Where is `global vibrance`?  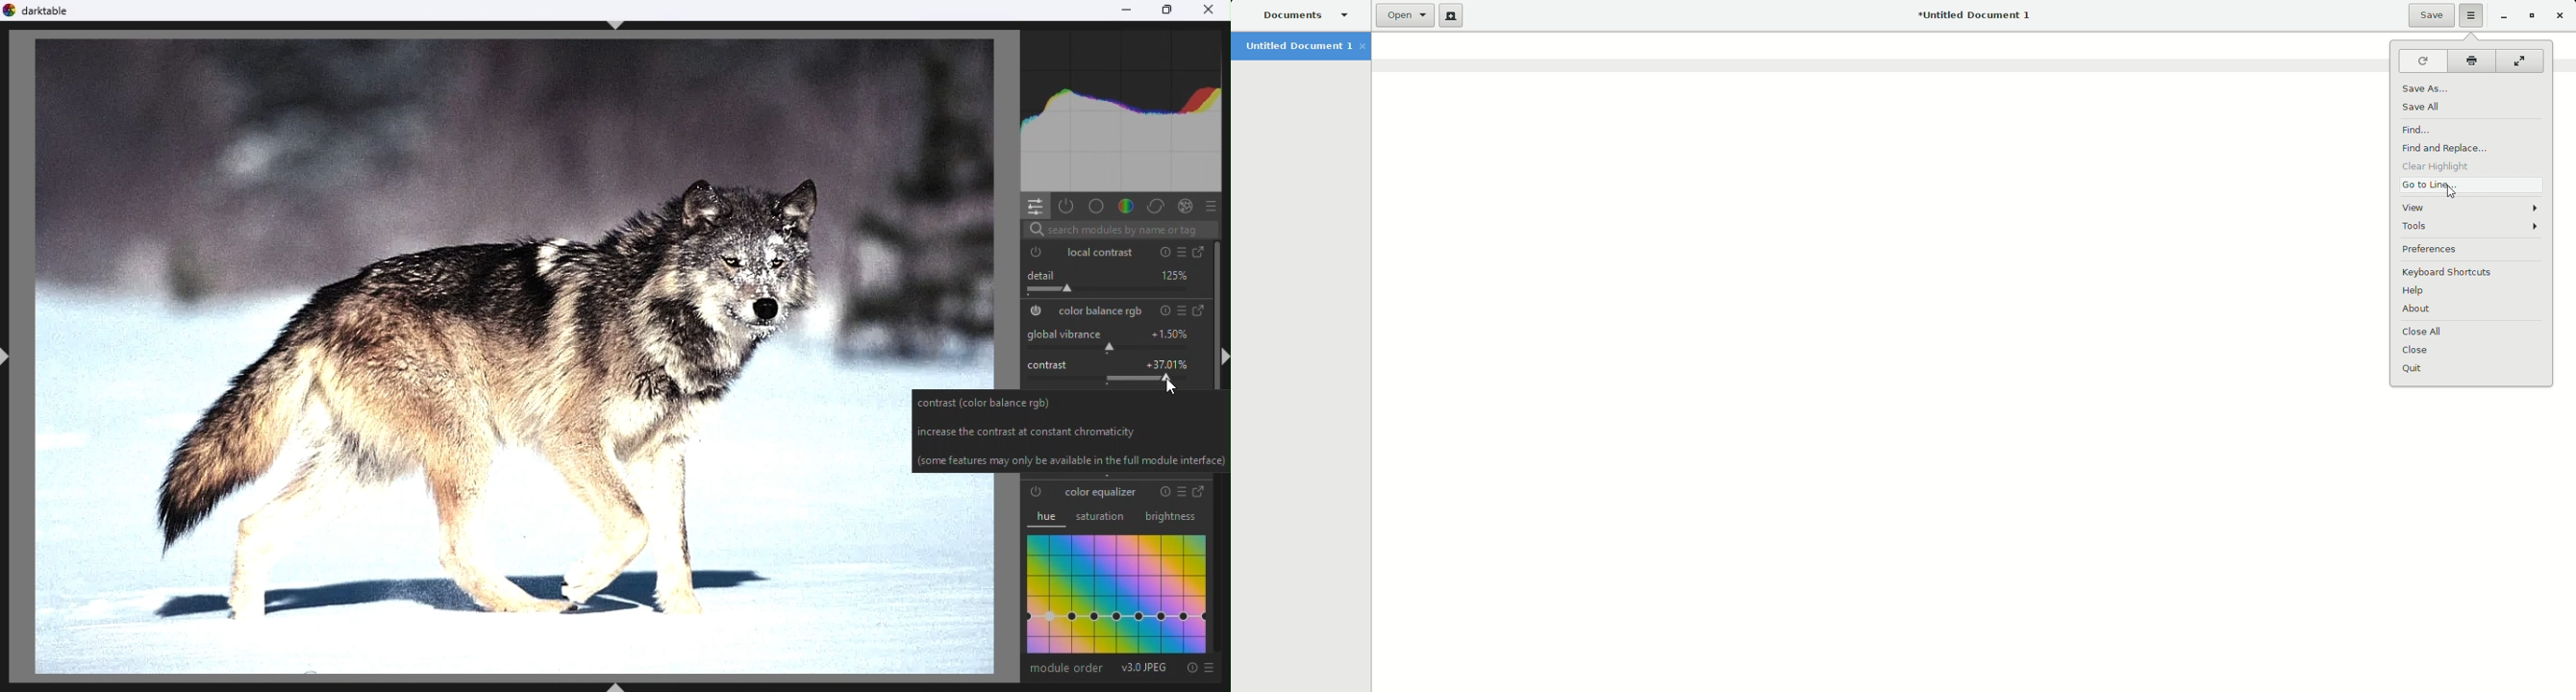 global vibrance is located at coordinates (1106, 336).